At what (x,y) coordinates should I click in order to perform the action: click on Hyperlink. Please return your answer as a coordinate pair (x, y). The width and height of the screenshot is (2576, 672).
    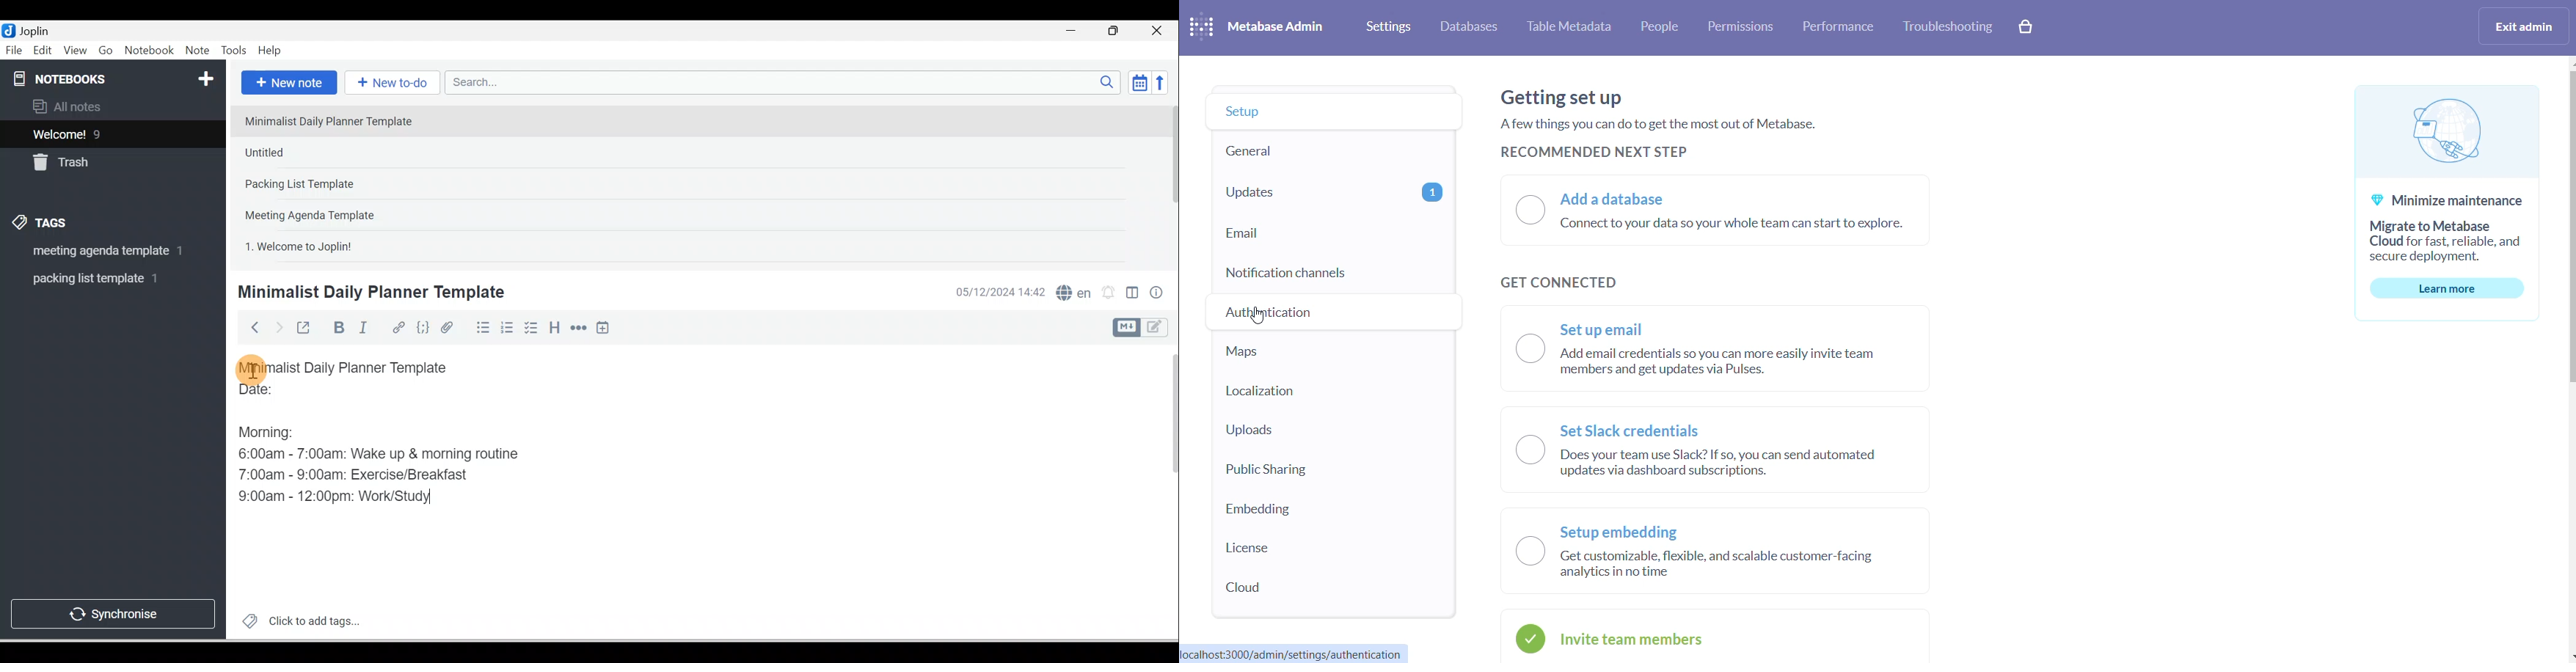
    Looking at the image, I should click on (397, 328).